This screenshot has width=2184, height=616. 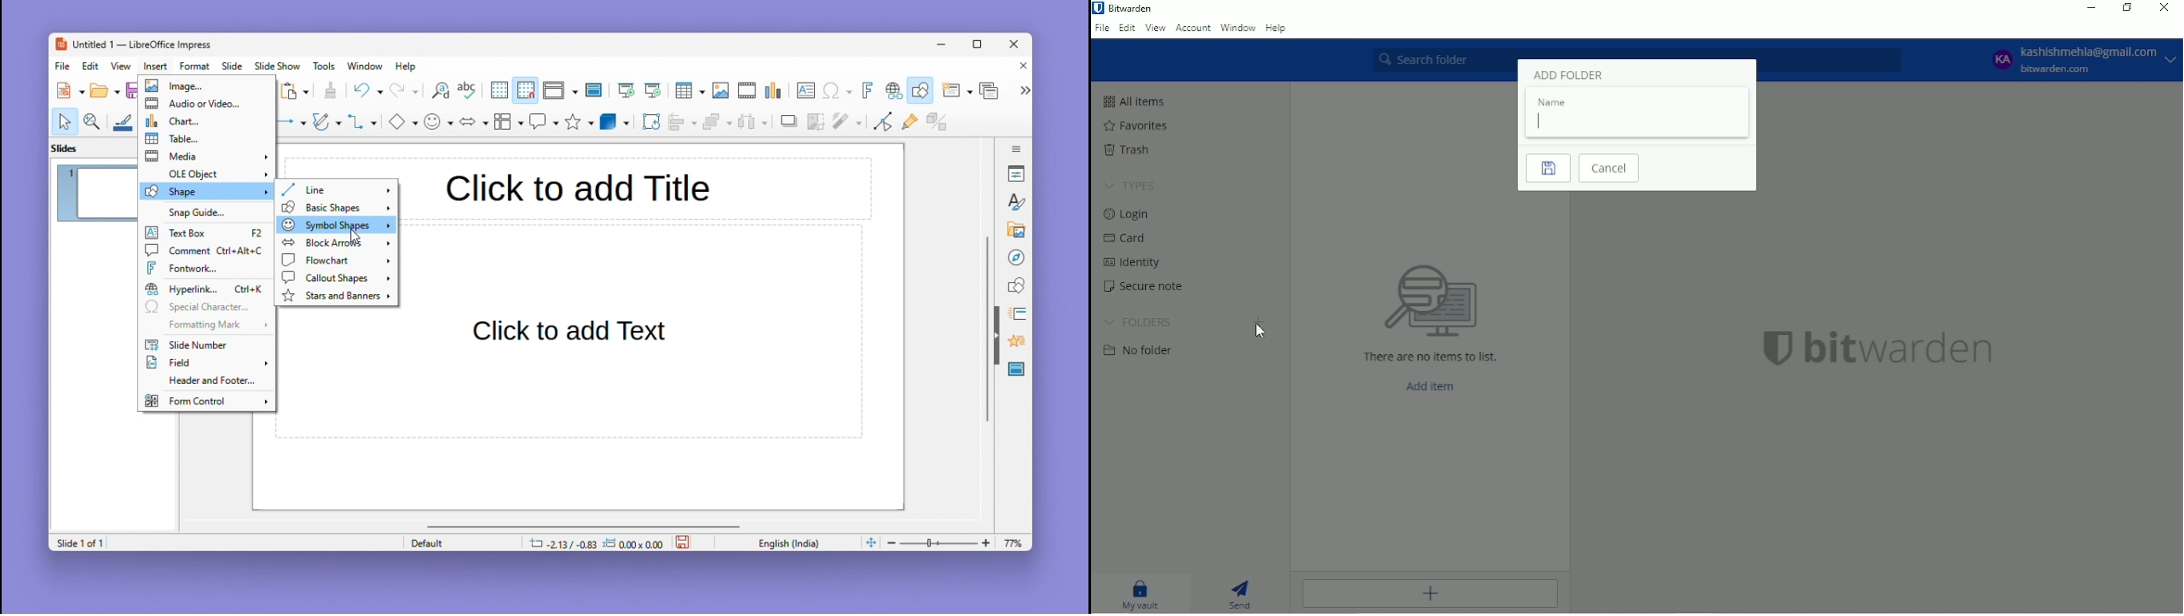 I want to click on Chart, so click(x=206, y=120).